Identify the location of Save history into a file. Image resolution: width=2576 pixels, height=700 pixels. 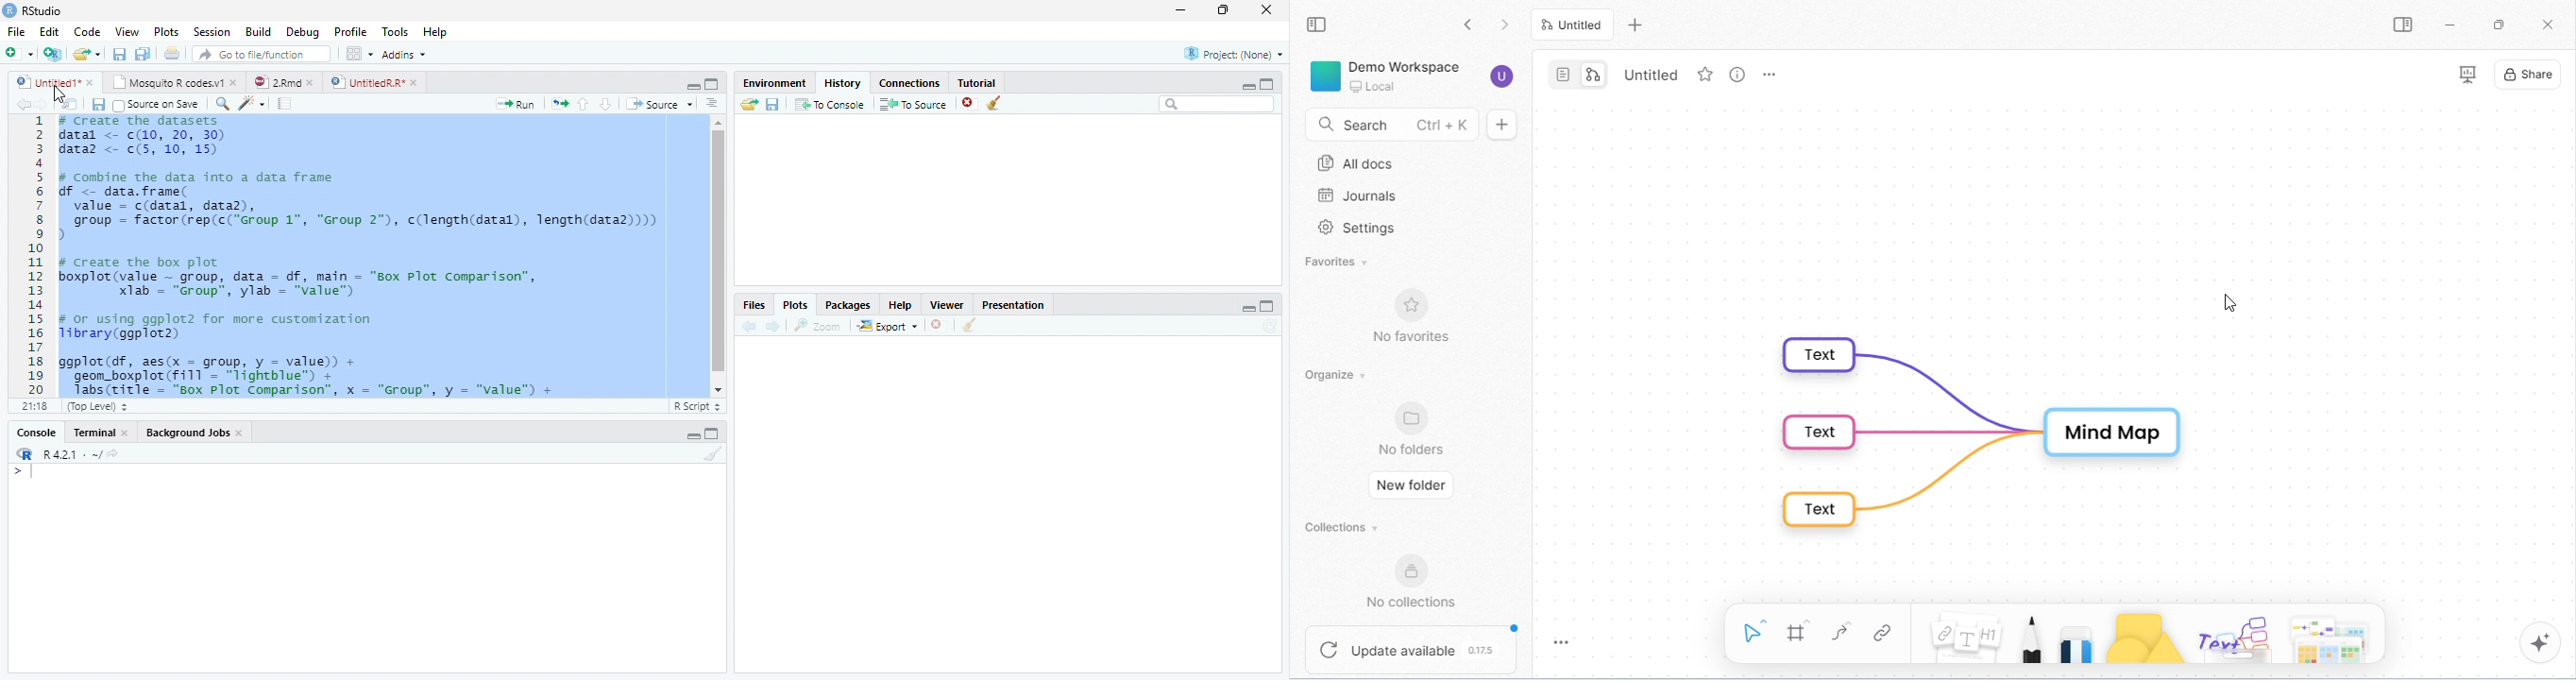
(773, 104).